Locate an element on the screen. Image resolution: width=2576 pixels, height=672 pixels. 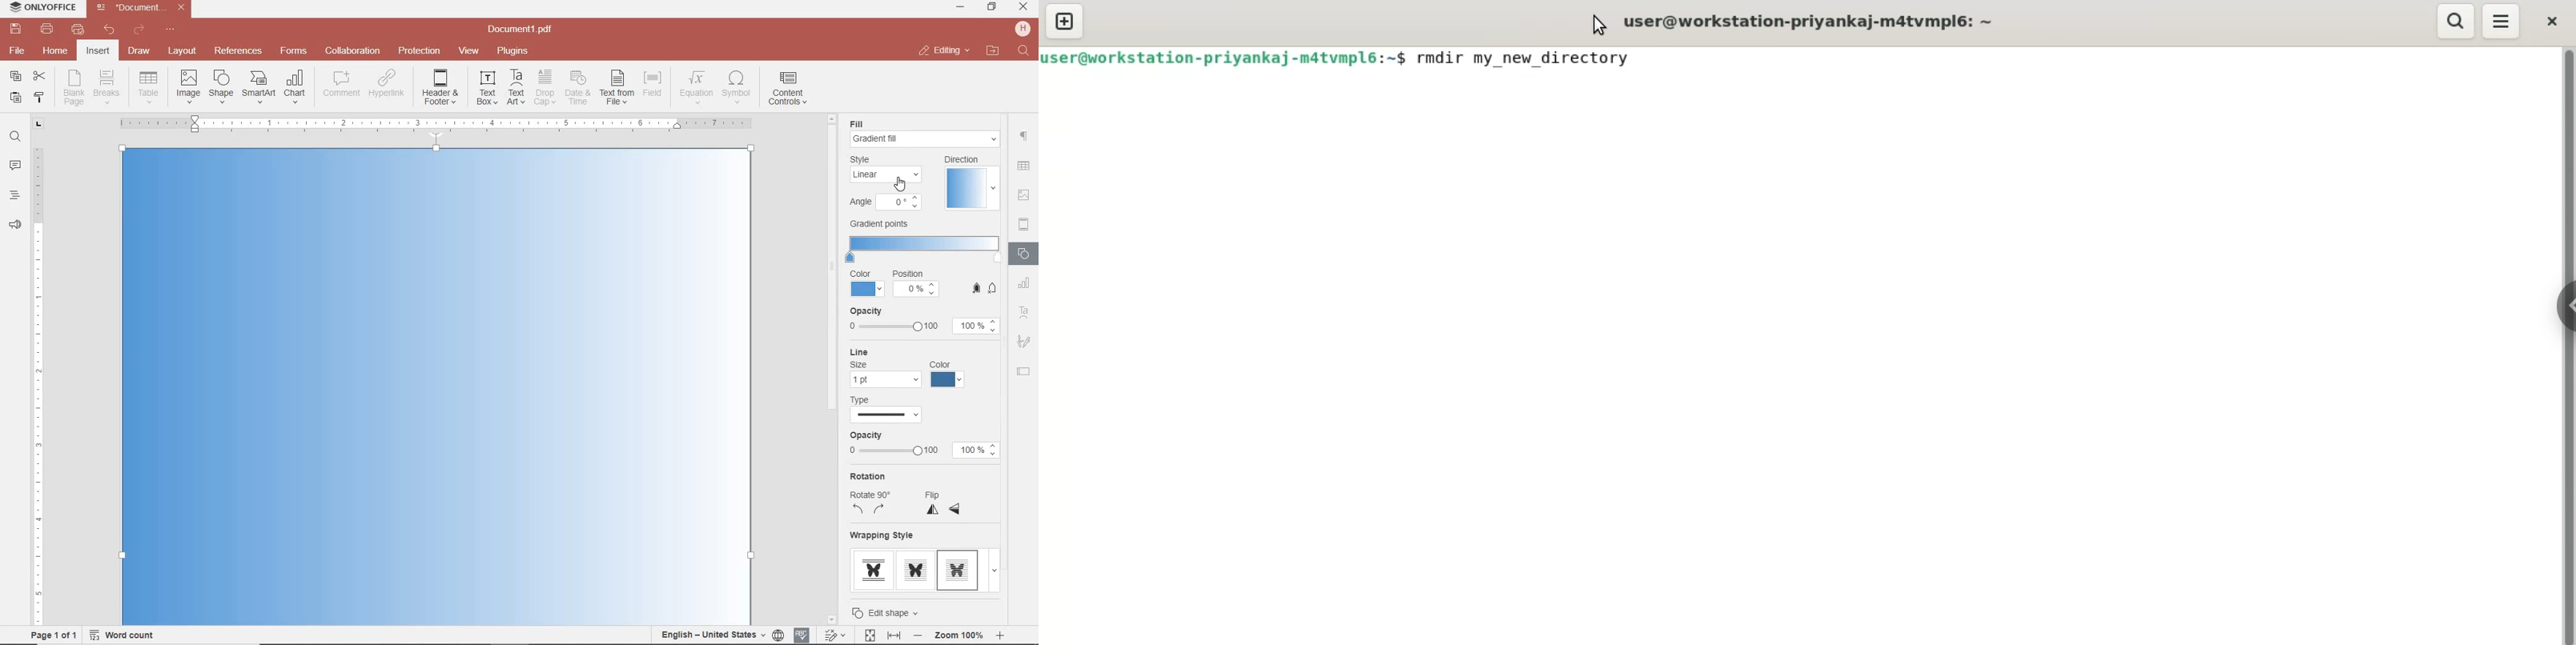
INSERT TEXT BOX is located at coordinates (487, 87).